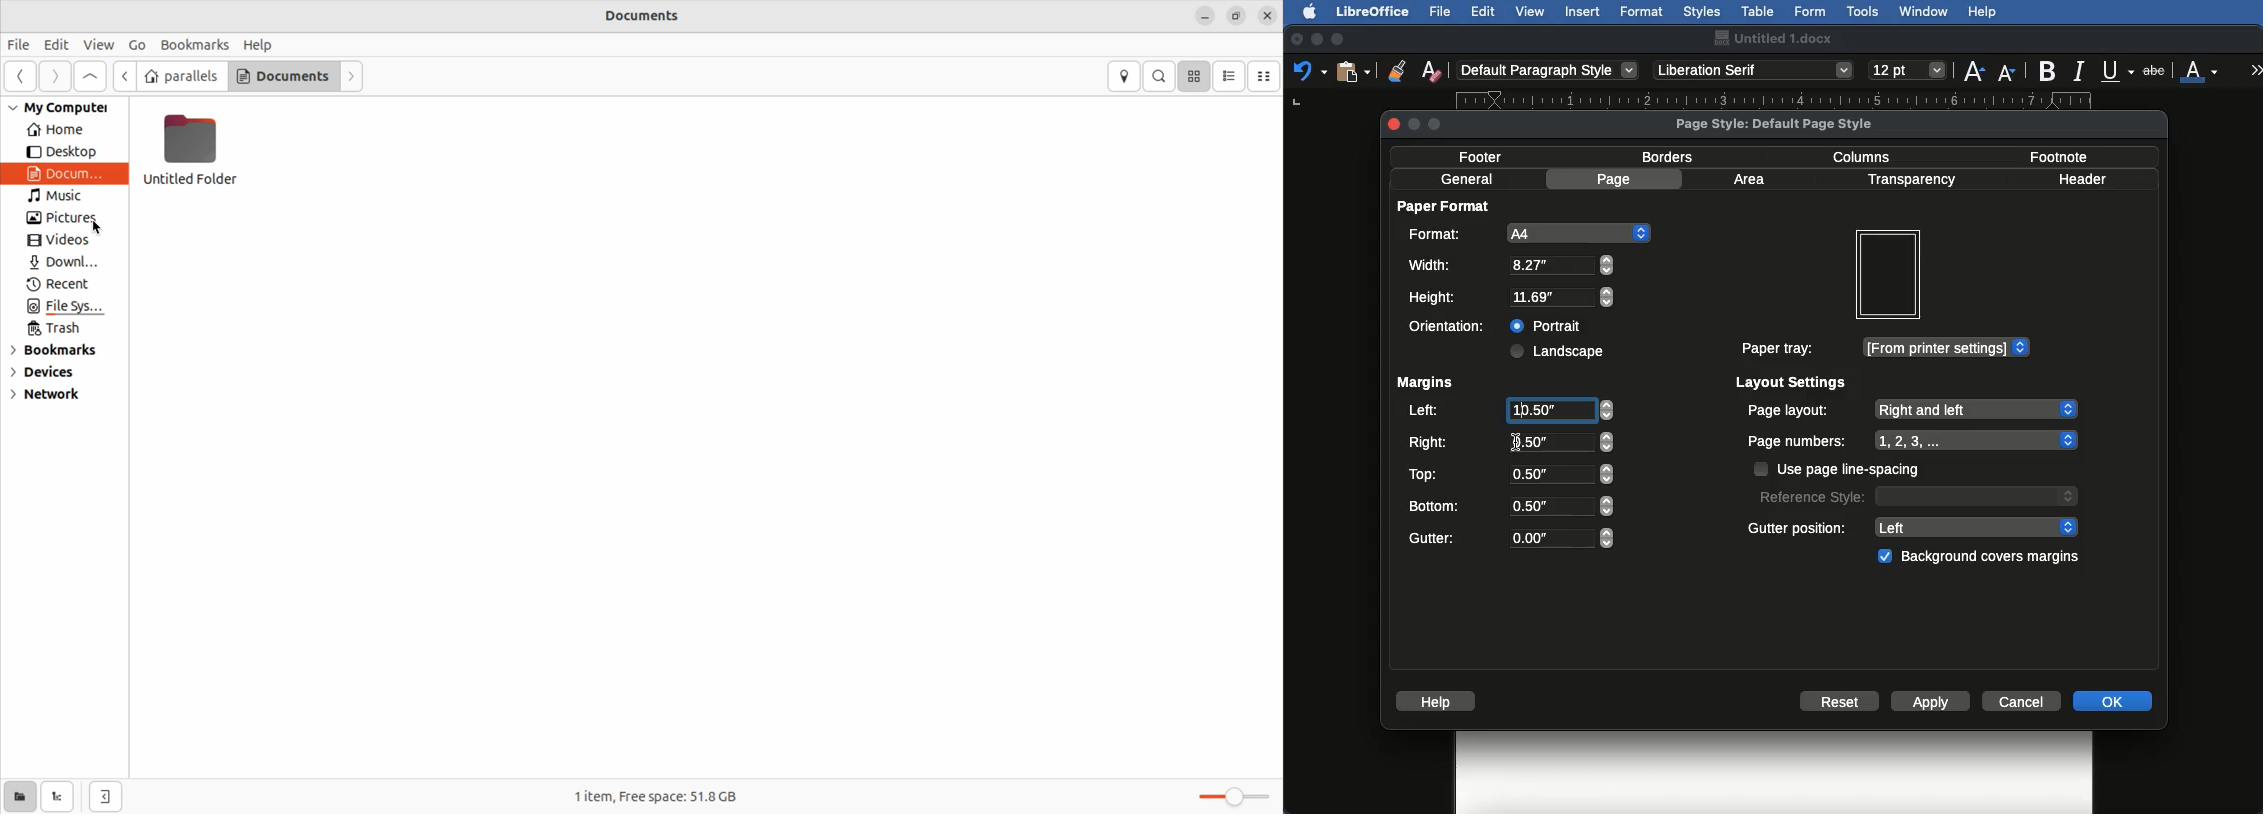 Image resolution: width=2268 pixels, height=840 pixels. What do you see at coordinates (282, 76) in the screenshot?
I see `Documents` at bounding box center [282, 76].